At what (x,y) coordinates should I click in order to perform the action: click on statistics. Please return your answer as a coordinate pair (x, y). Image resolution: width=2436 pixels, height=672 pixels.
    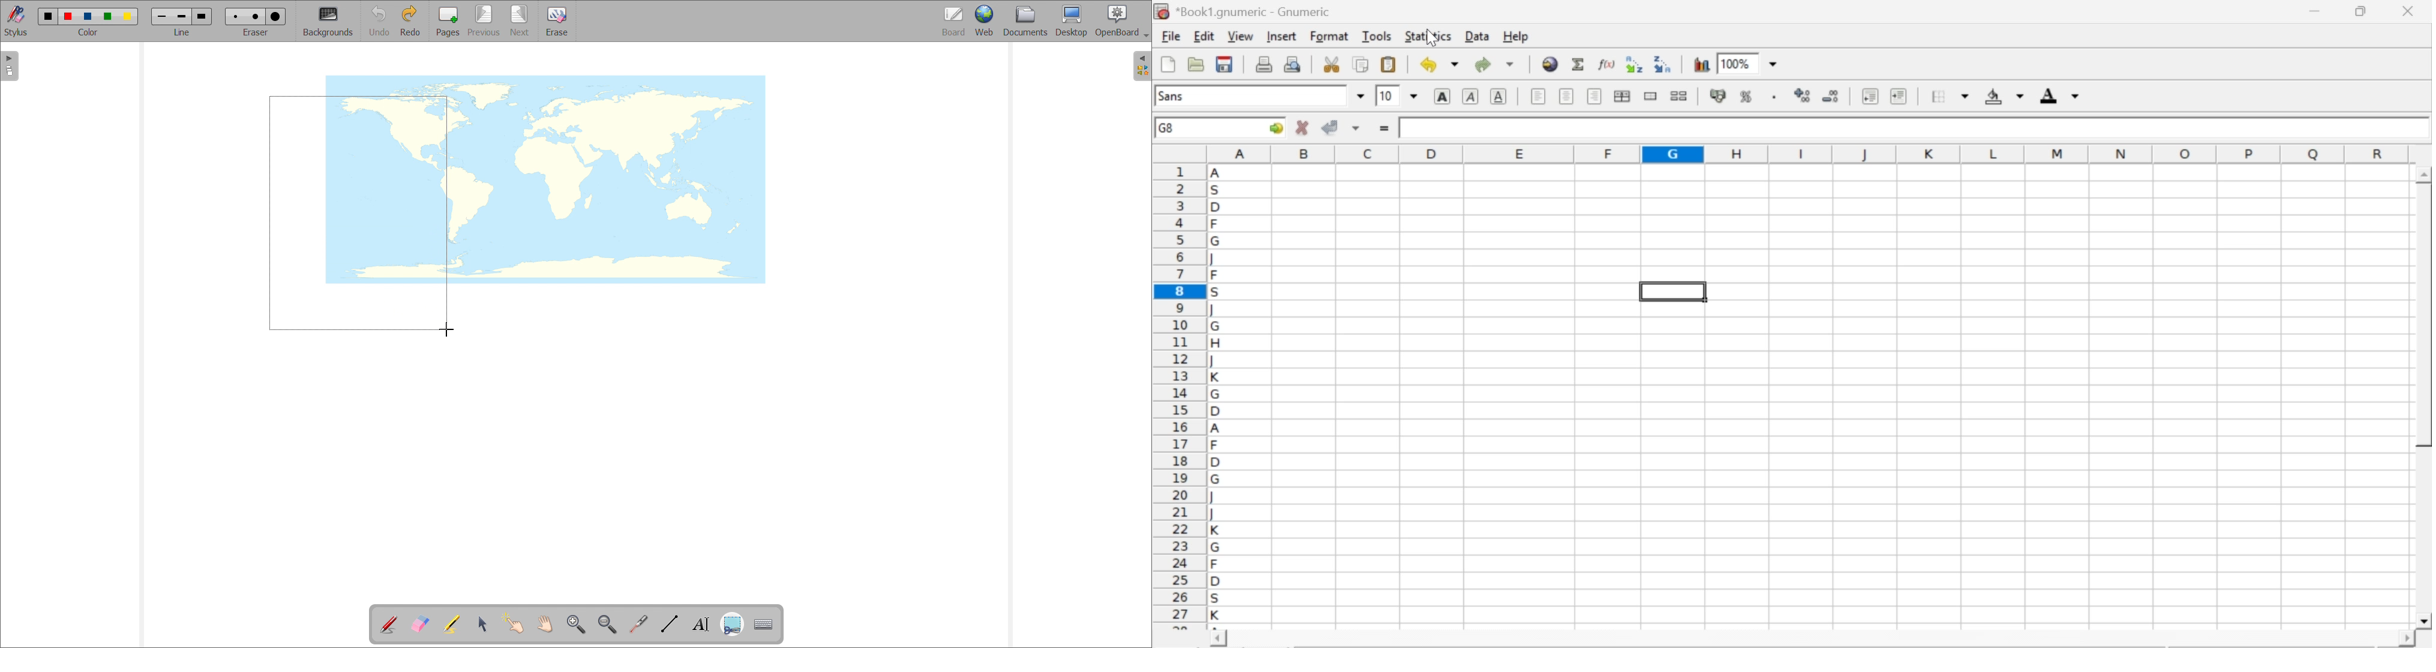
    Looking at the image, I should click on (1426, 36).